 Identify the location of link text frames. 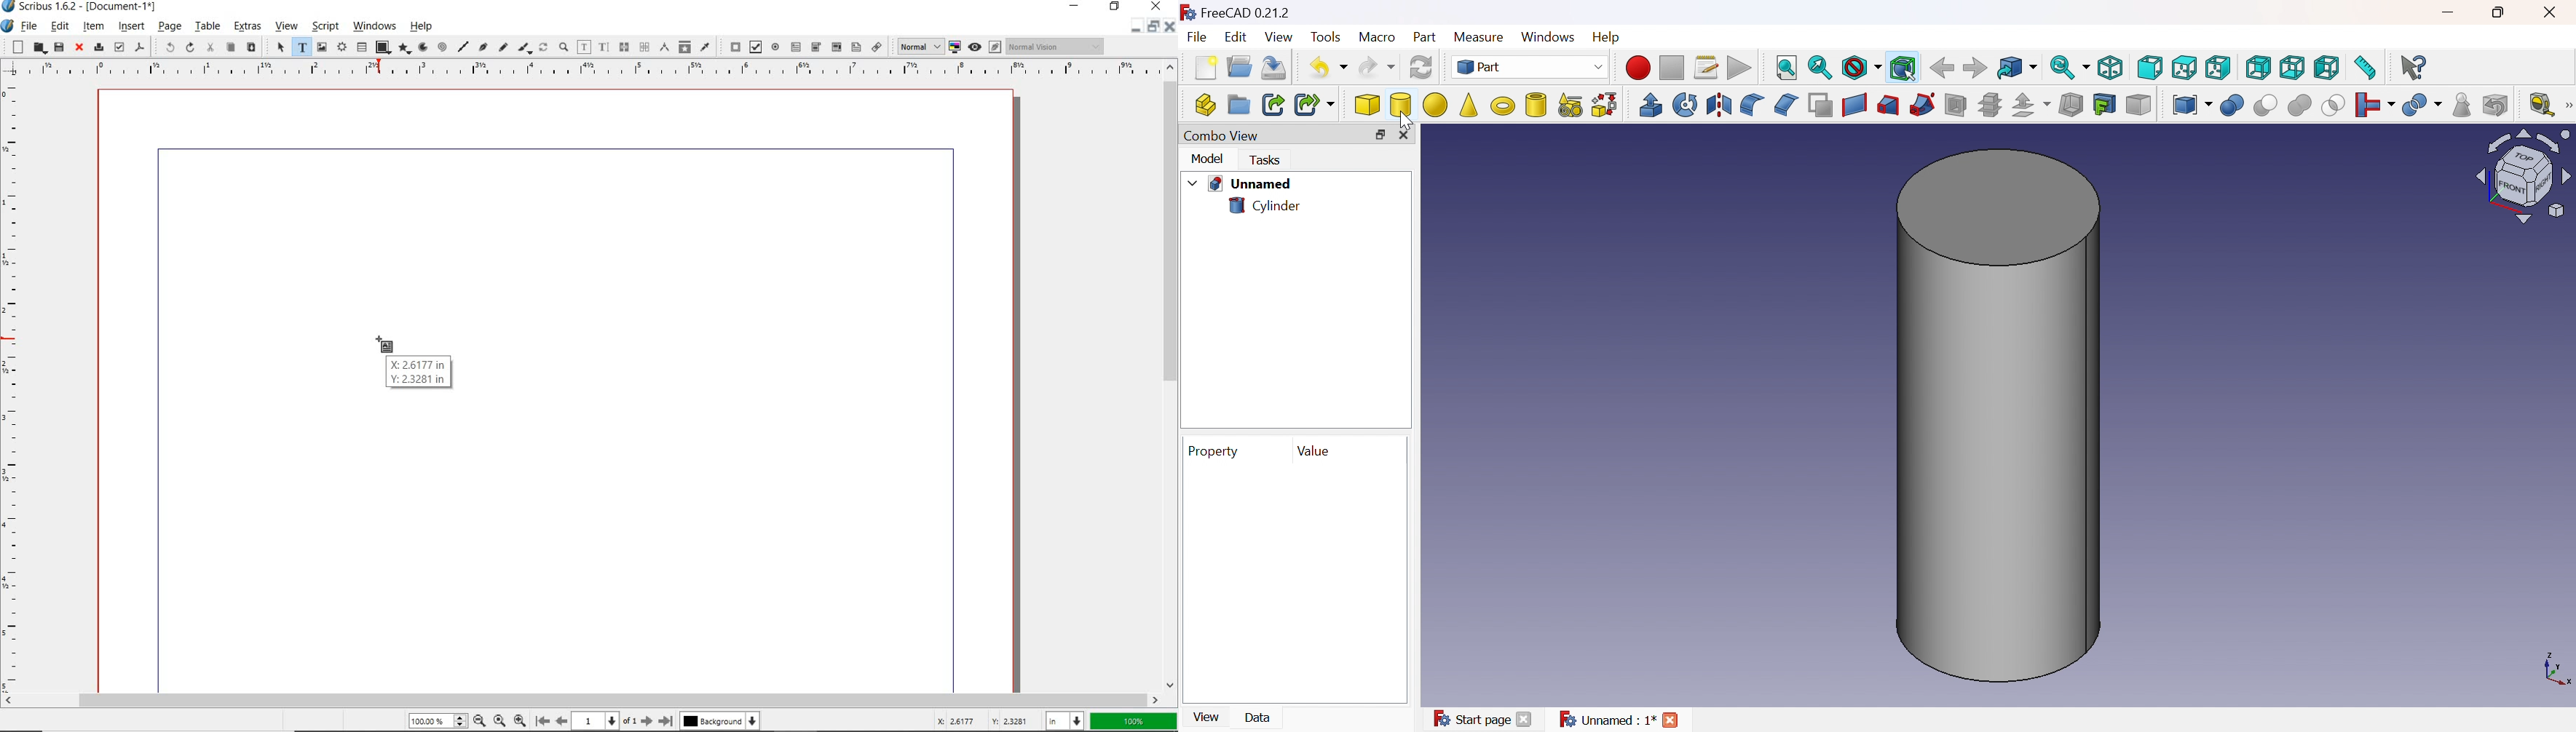
(625, 47).